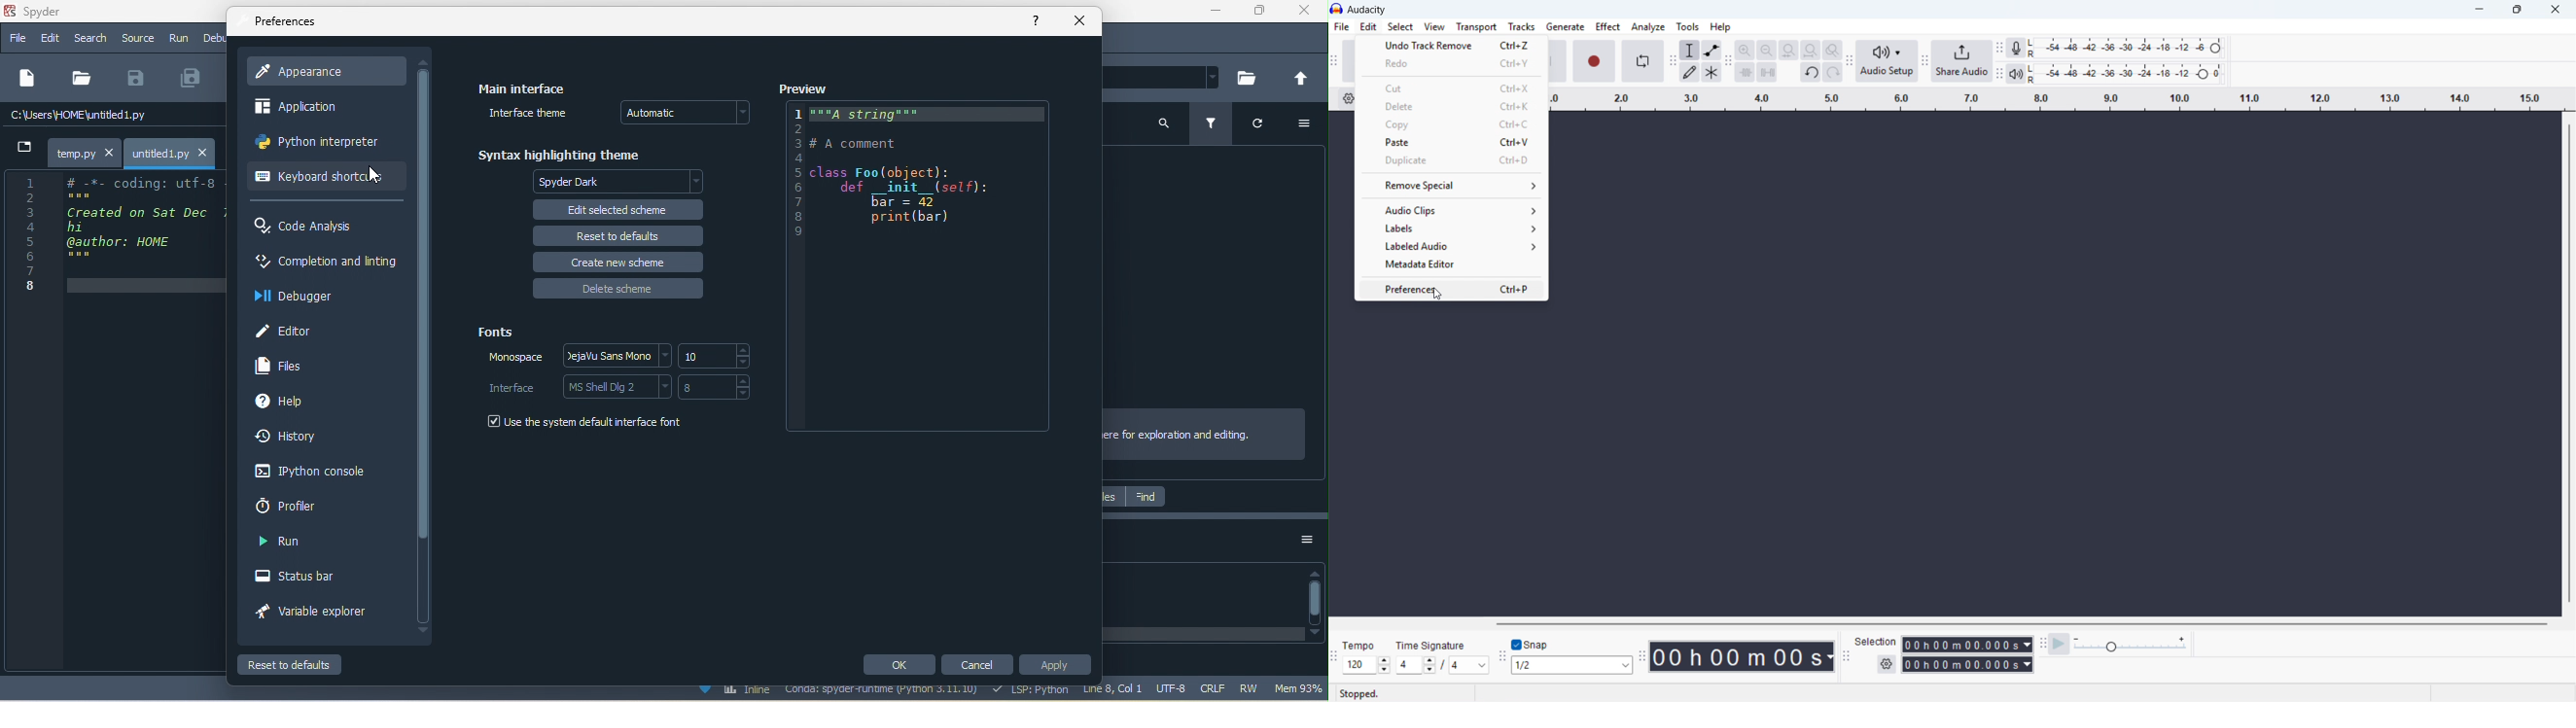 This screenshot has height=728, width=2576. What do you see at coordinates (1334, 62) in the screenshot?
I see `transport toolbar` at bounding box center [1334, 62].